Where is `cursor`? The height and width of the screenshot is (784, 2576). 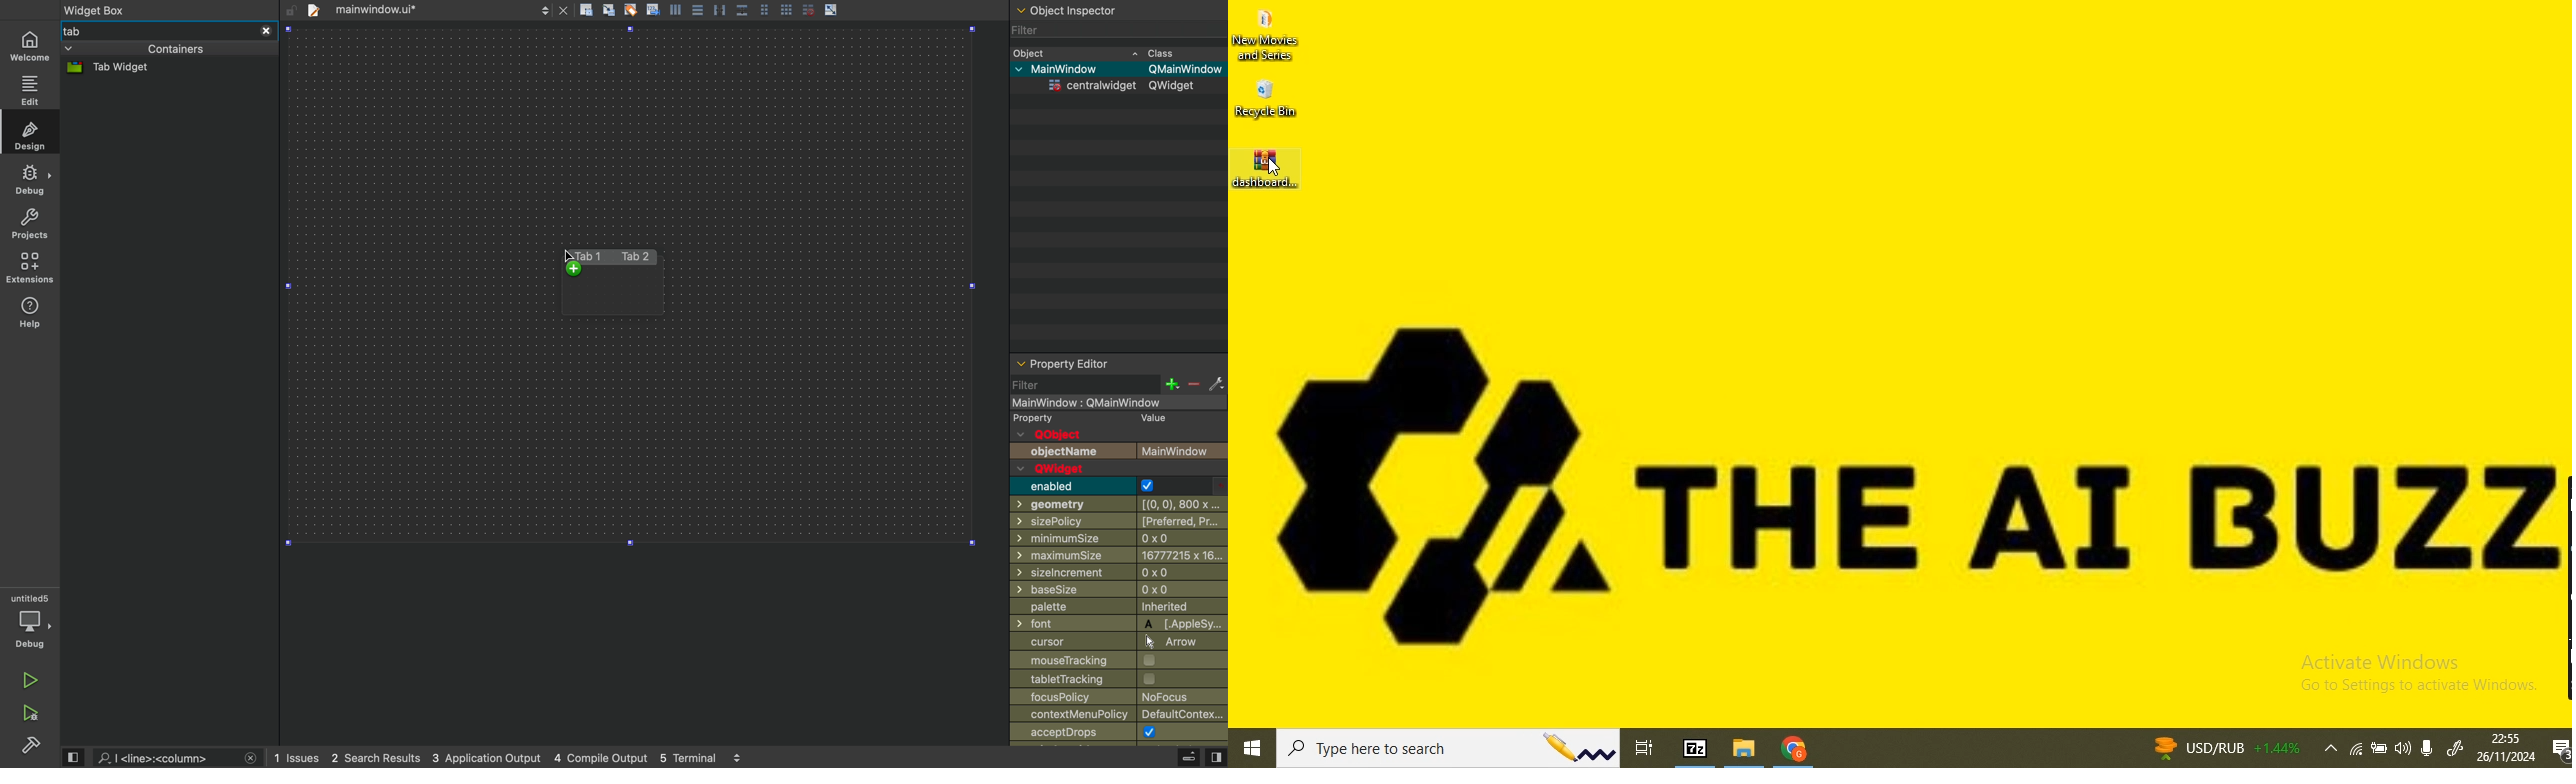 cursor is located at coordinates (1108, 642).